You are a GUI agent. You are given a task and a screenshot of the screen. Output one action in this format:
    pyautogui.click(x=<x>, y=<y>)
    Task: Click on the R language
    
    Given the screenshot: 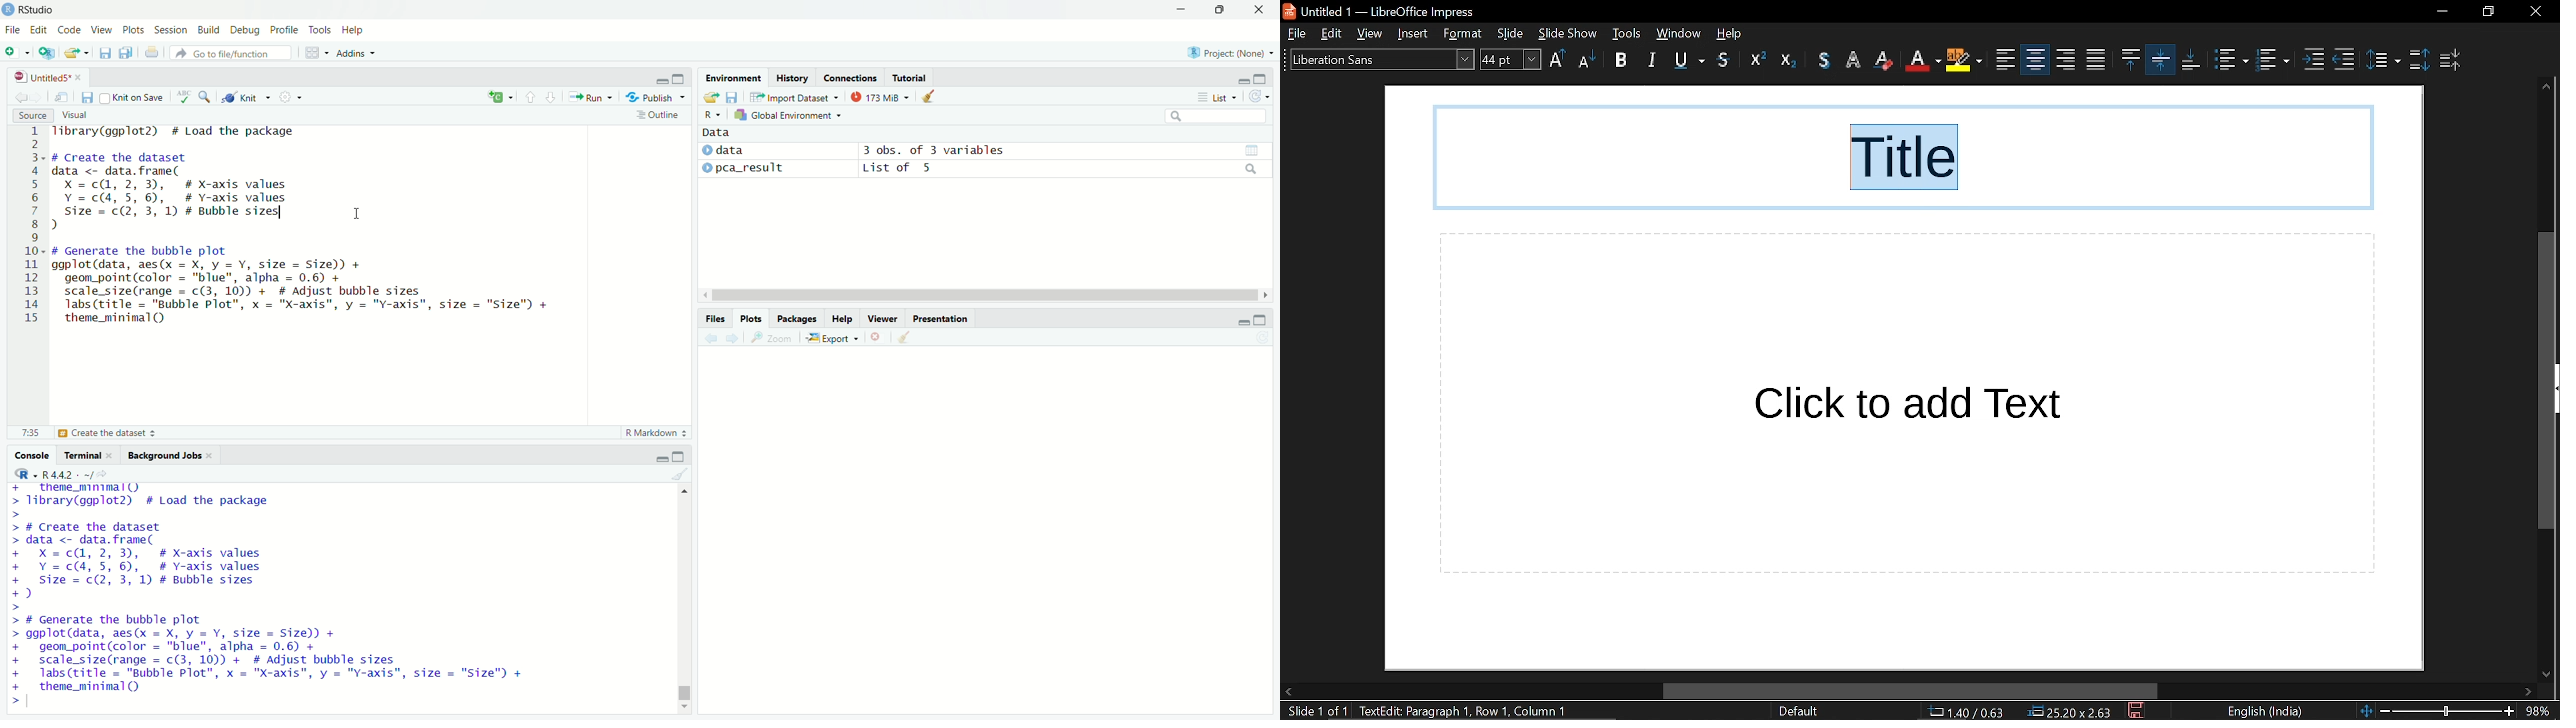 What is the action you would take?
    pyautogui.click(x=712, y=115)
    